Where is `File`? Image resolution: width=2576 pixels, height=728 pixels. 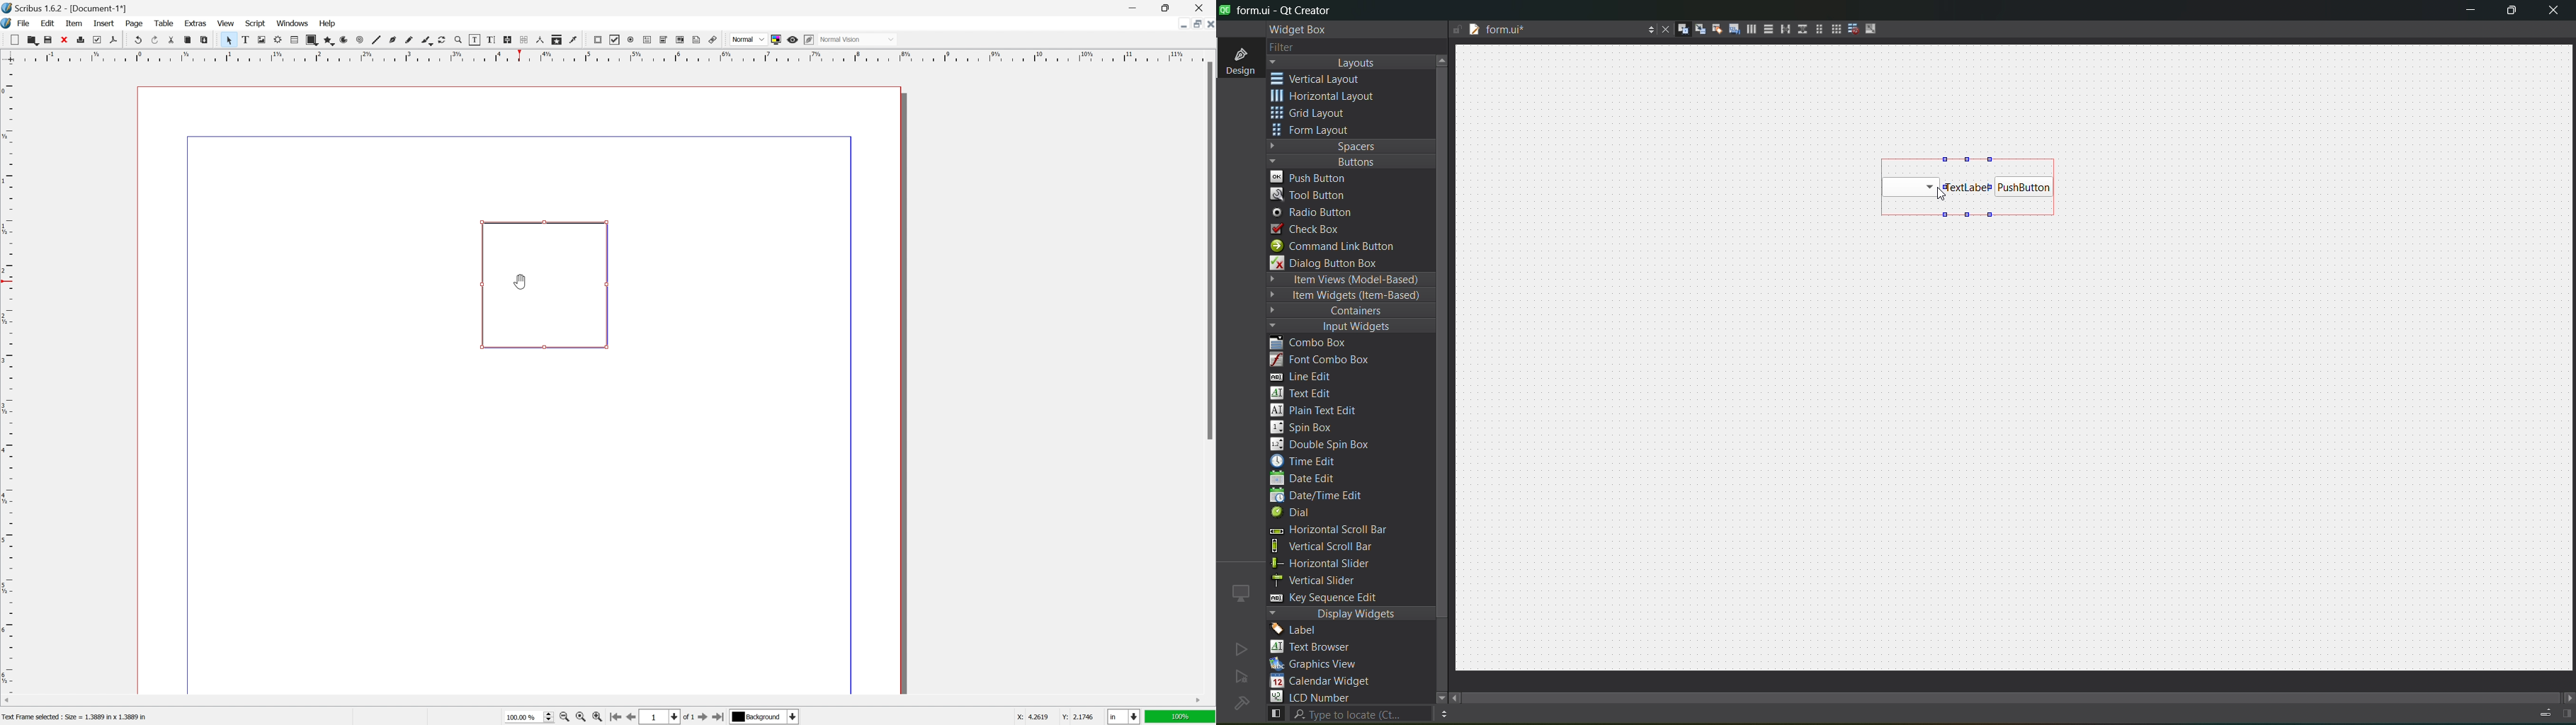 File is located at coordinates (24, 23).